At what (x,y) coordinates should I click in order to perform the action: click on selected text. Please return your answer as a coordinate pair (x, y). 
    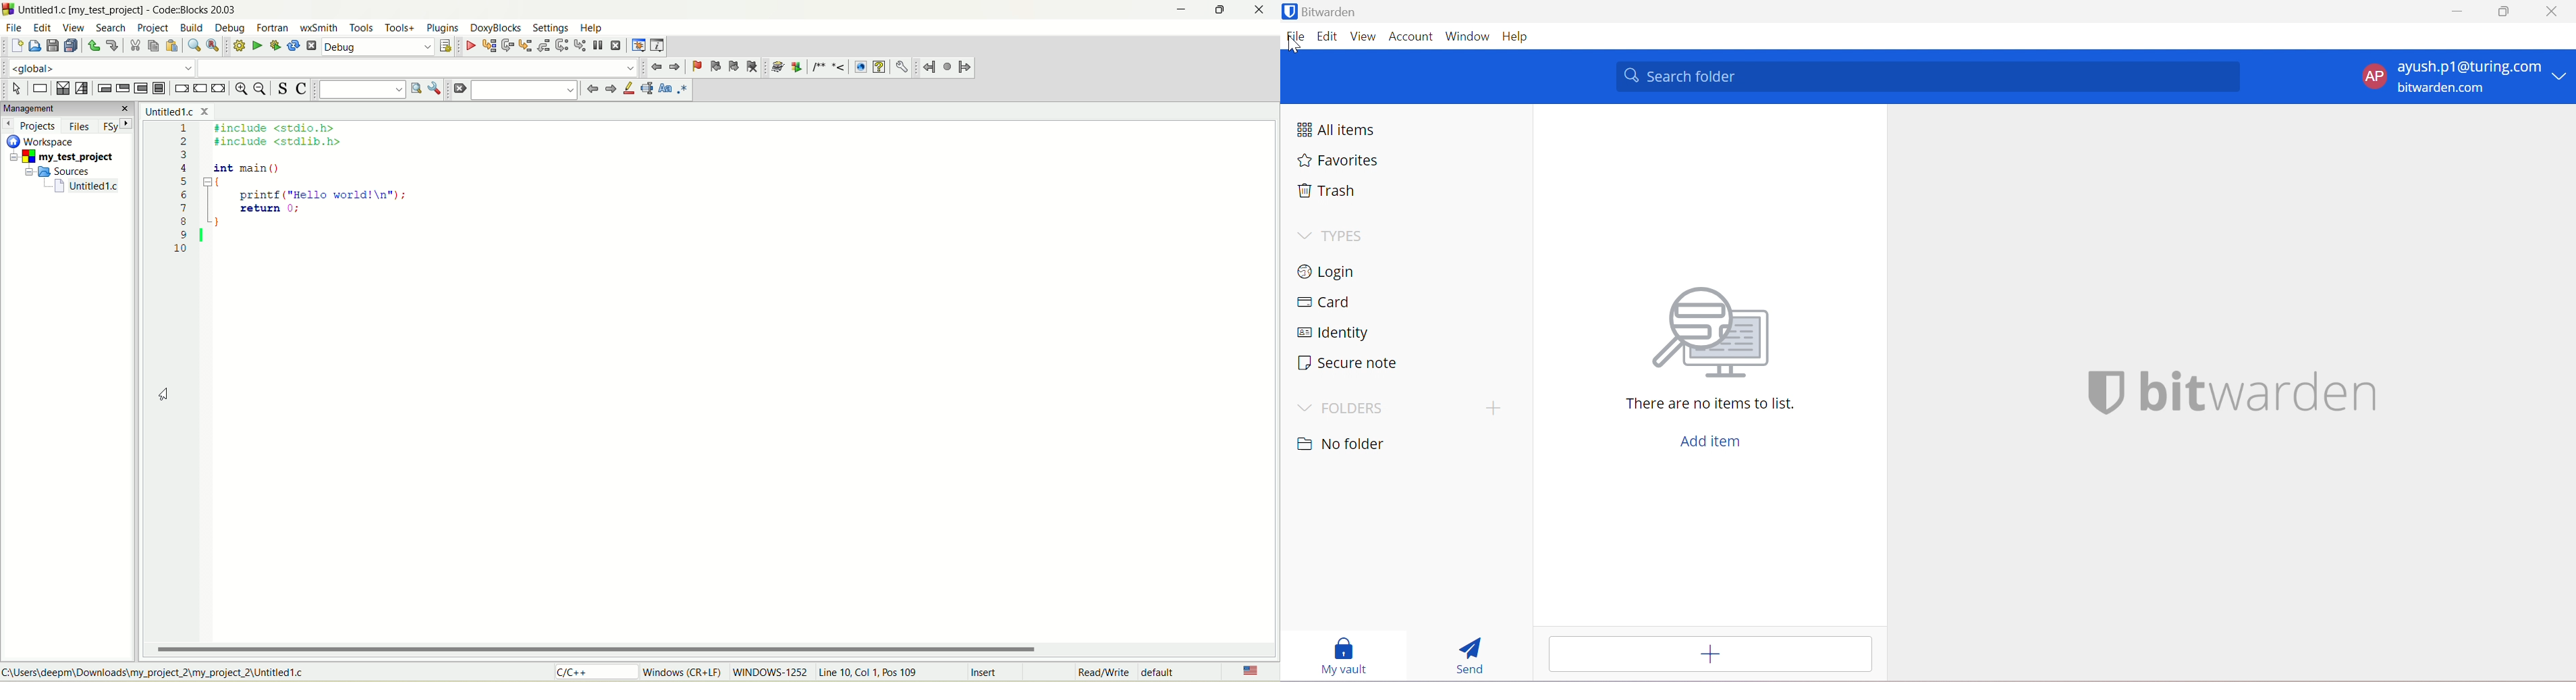
    Looking at the image, I should click on (649, 89).